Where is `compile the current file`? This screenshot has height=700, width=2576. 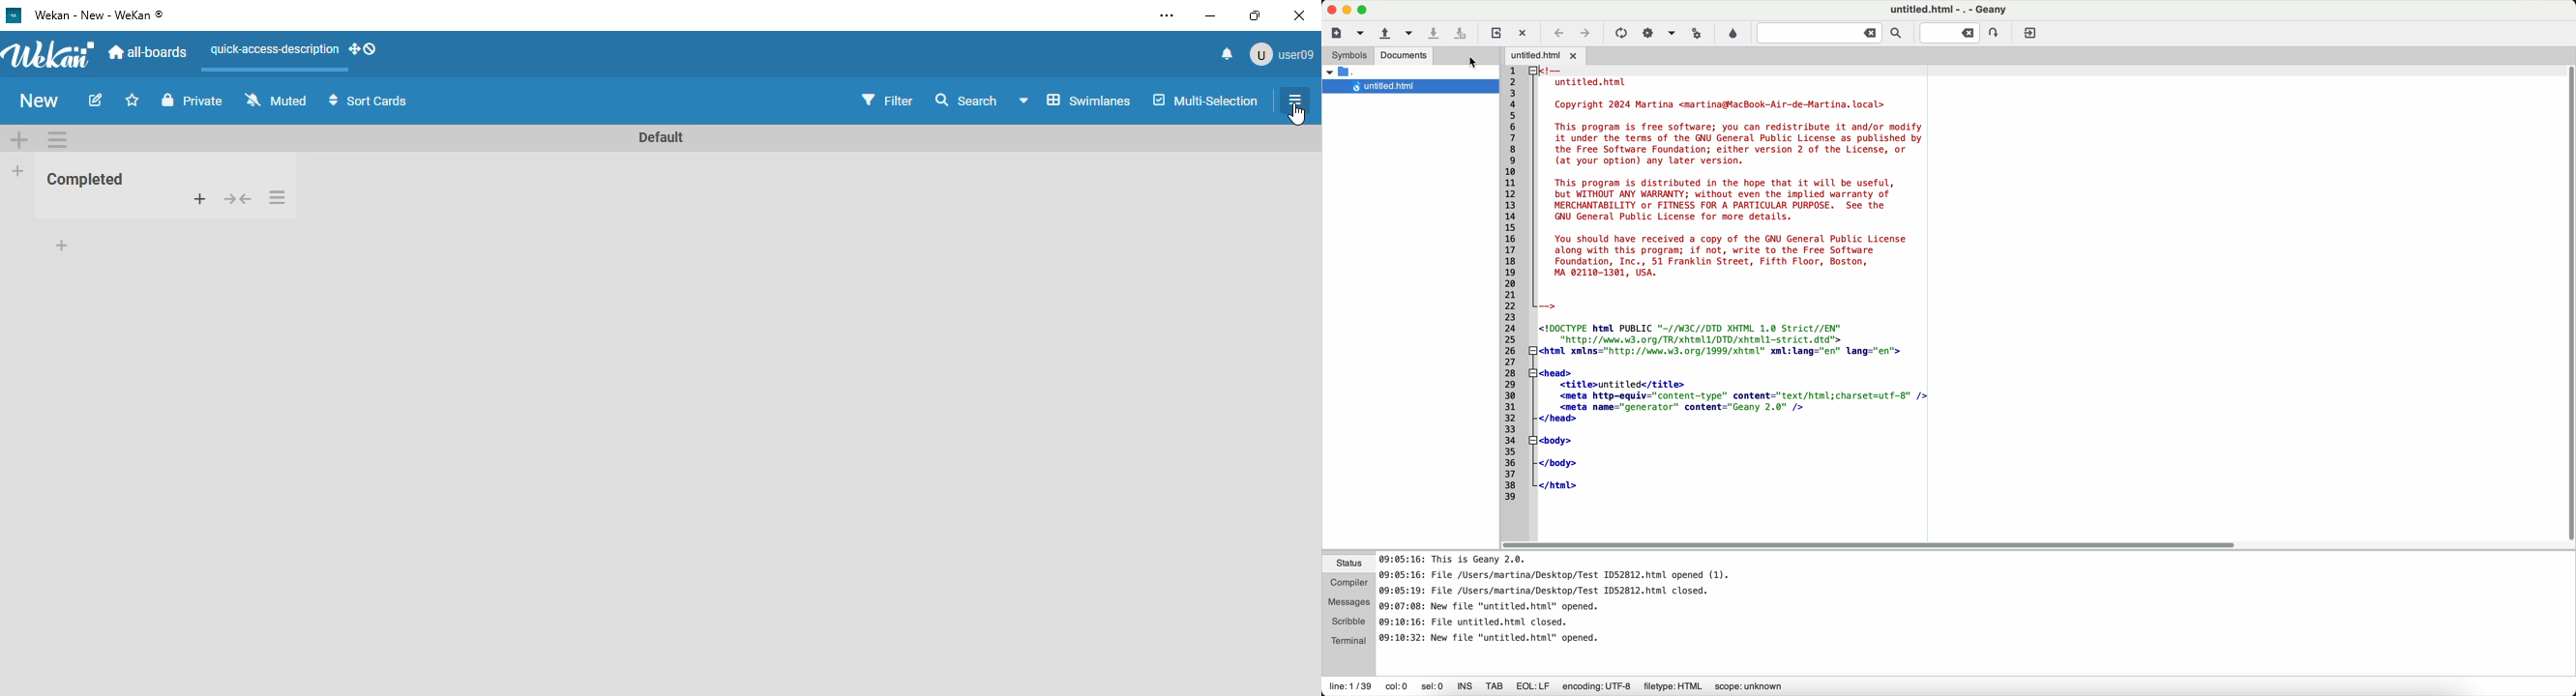 compile the current file is located at coordinates (1621, 34).